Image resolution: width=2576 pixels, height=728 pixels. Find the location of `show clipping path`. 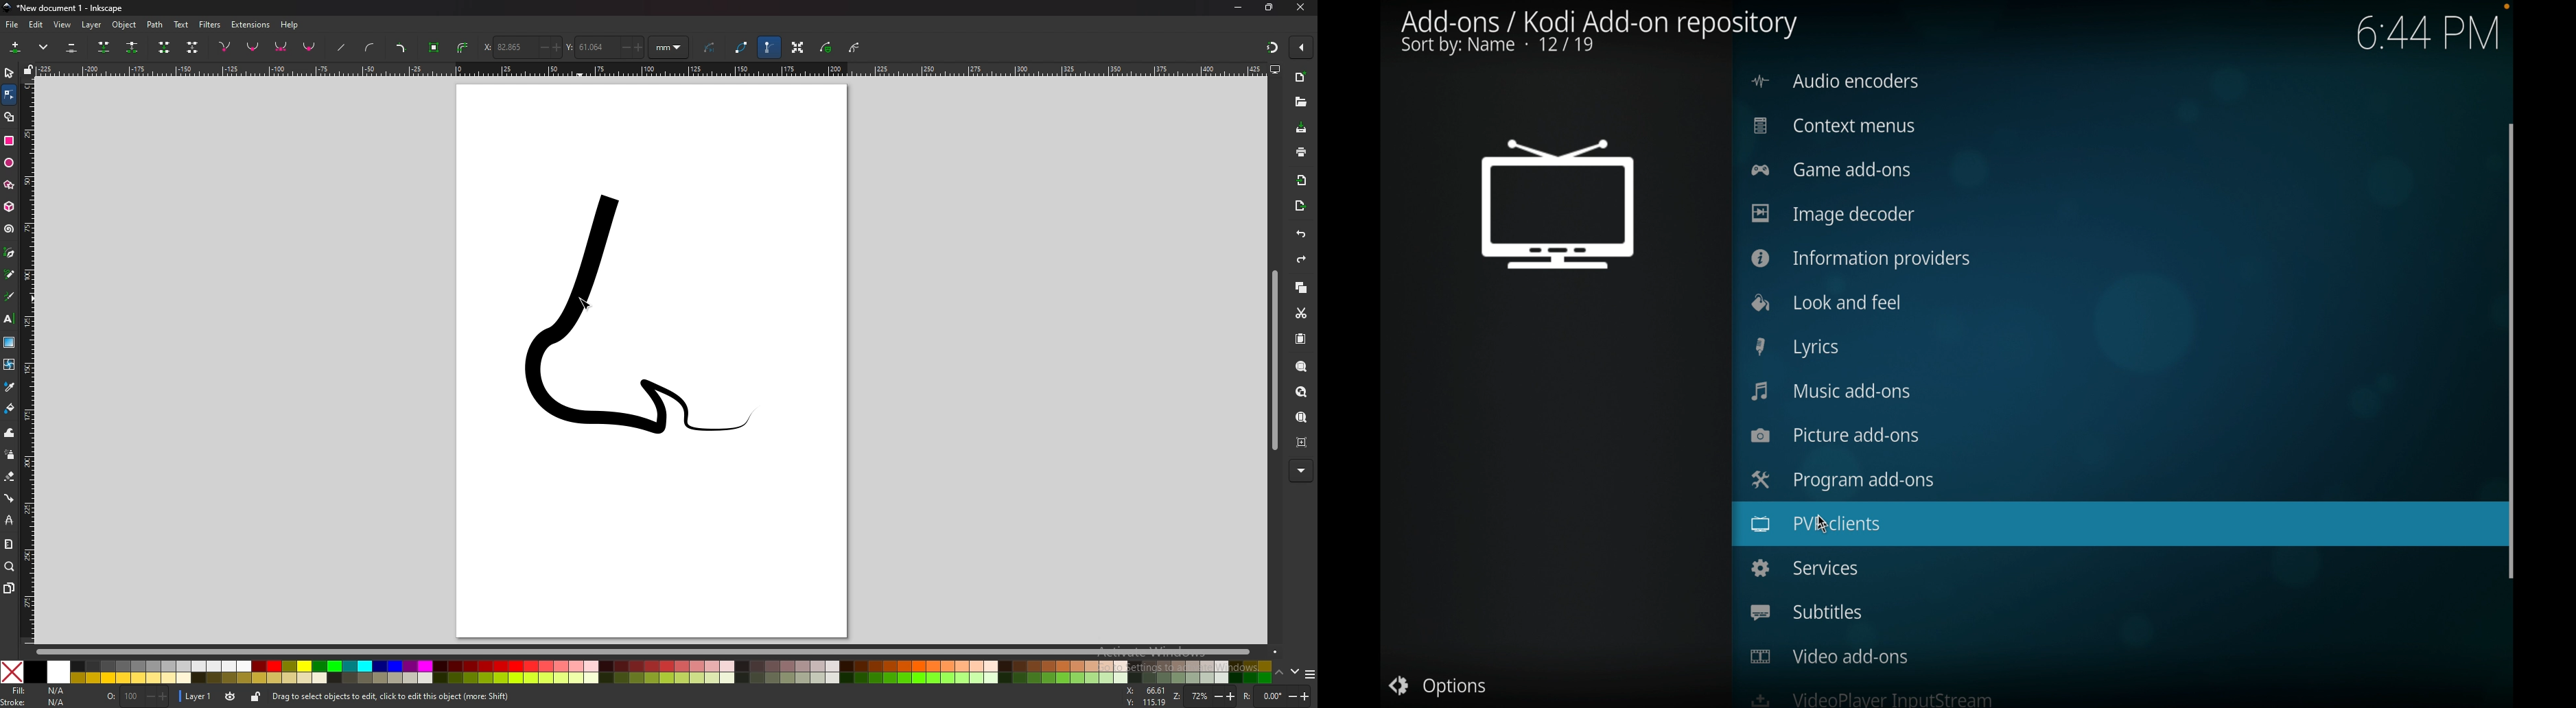

show clipping path is located at coordinates (856, 47).